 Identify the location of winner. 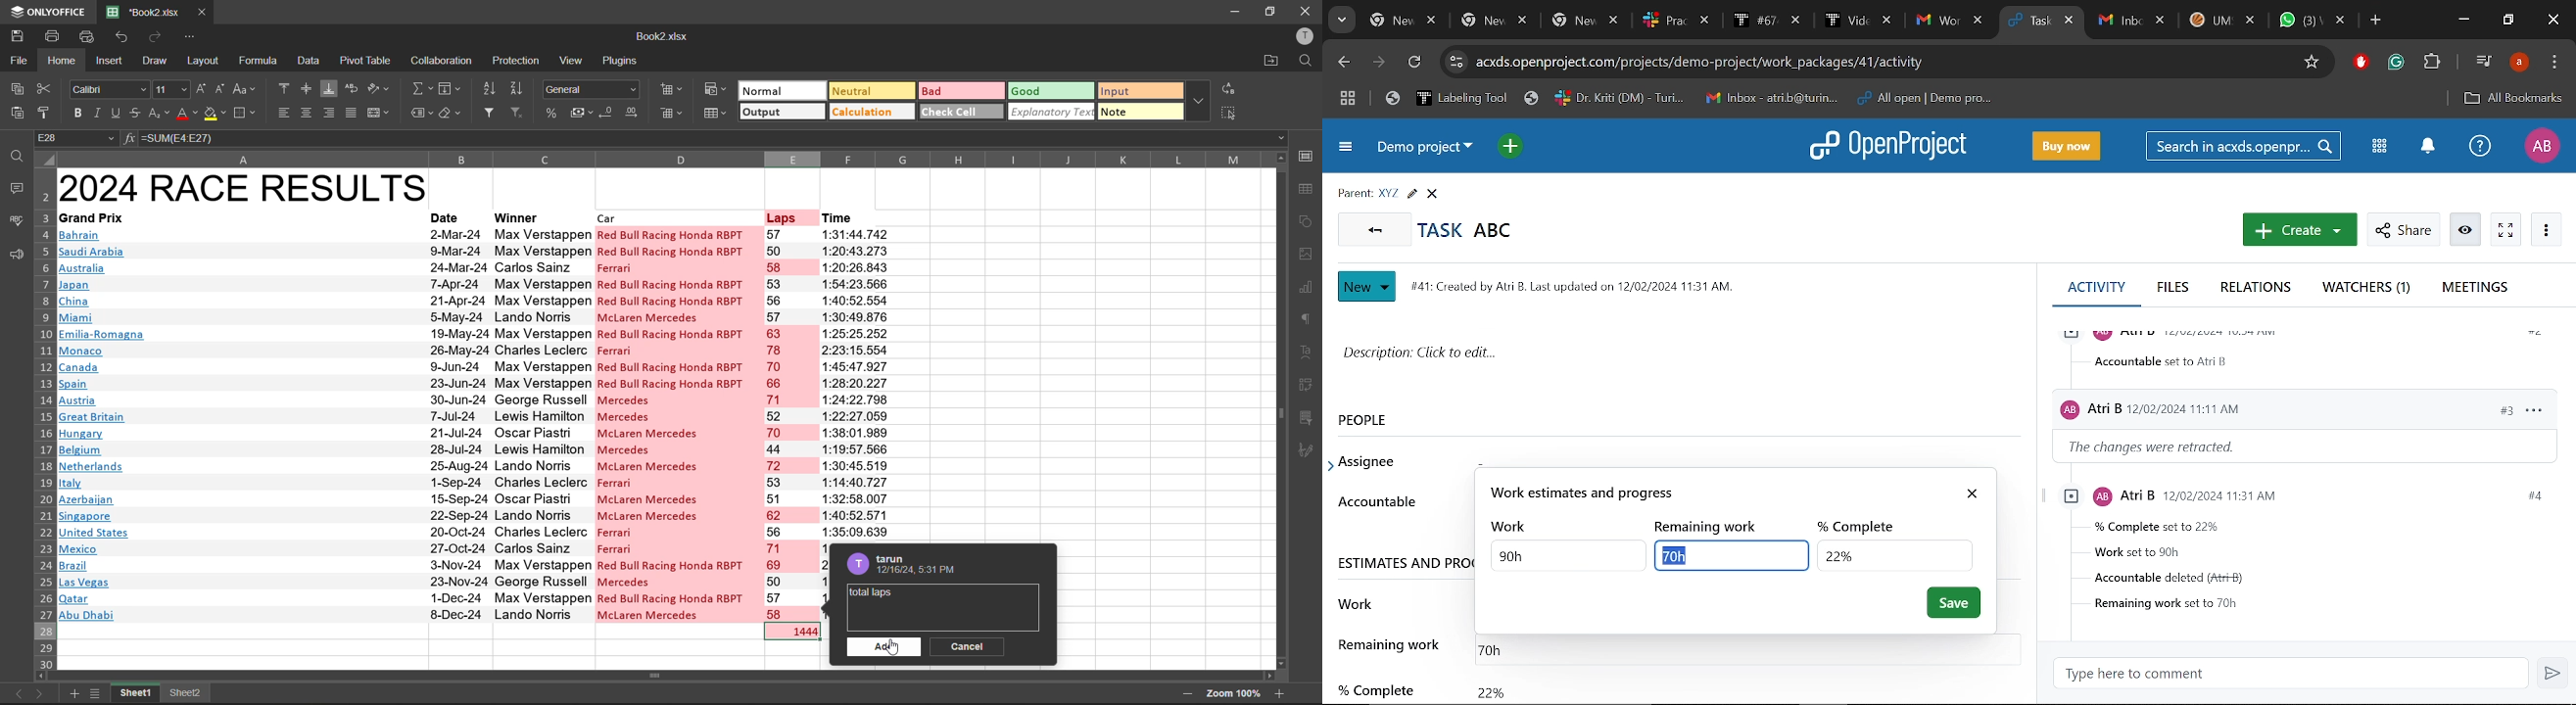
(517, 218).